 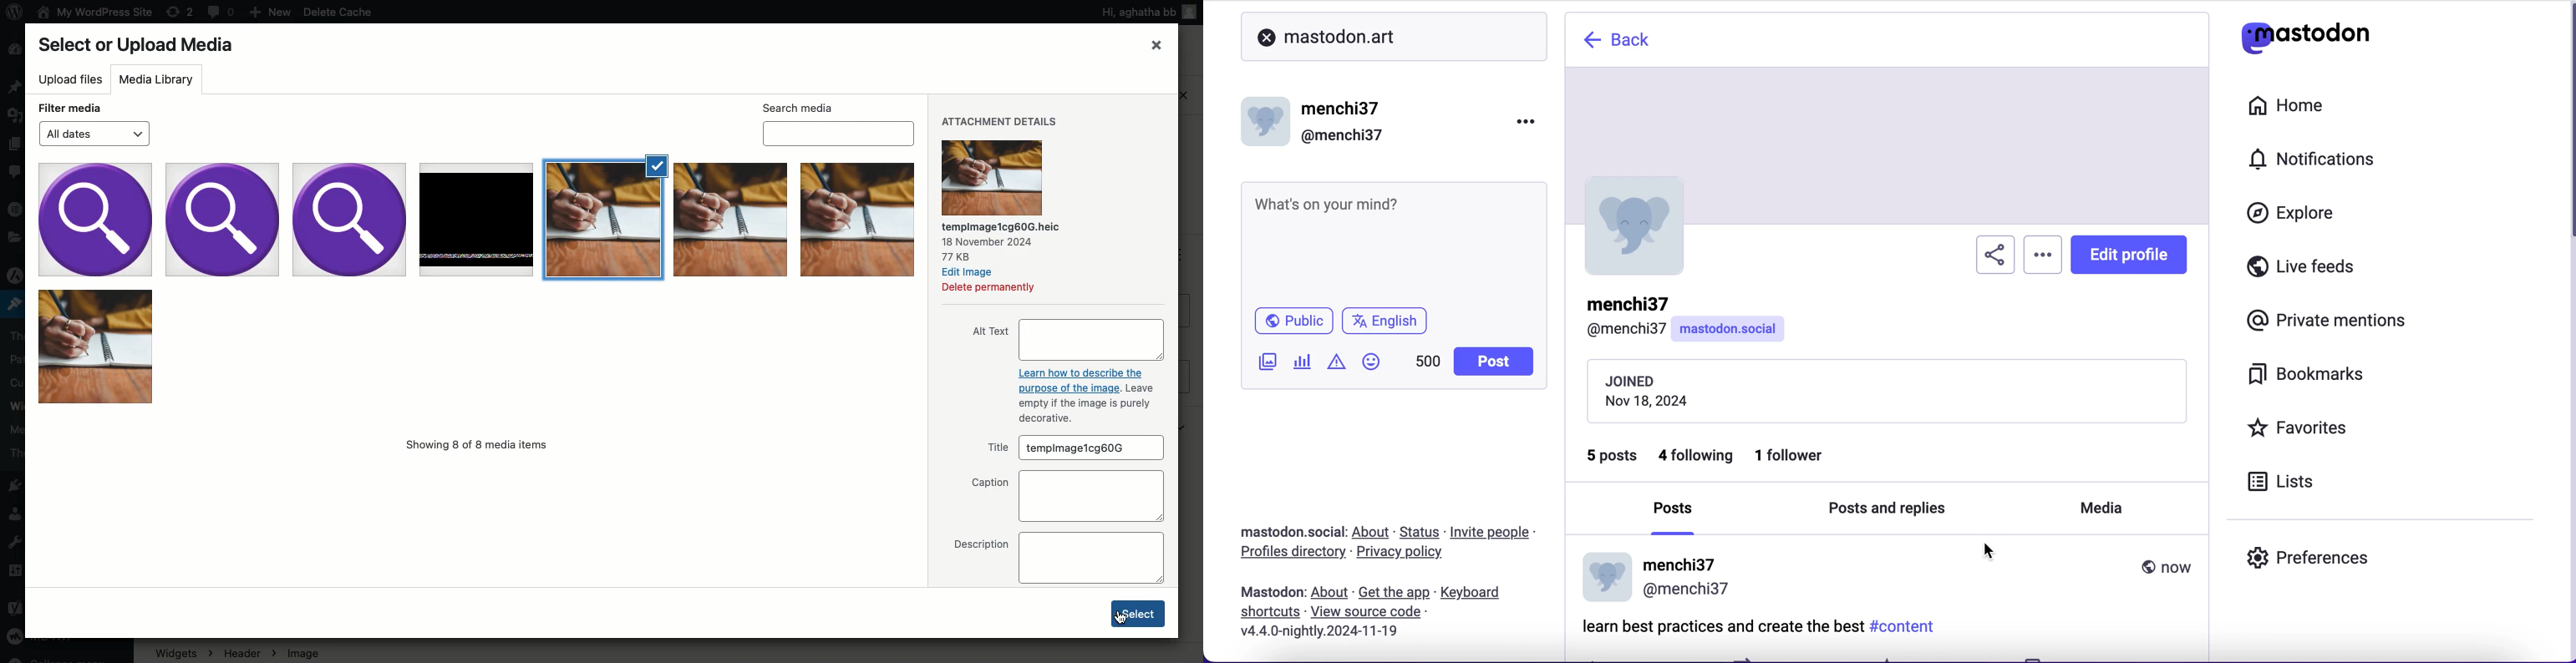 What do you see at coordinates (477, 444) in the screenshot?
I see `Showing 8 of 8 media items` at bounding box center [477, 444].